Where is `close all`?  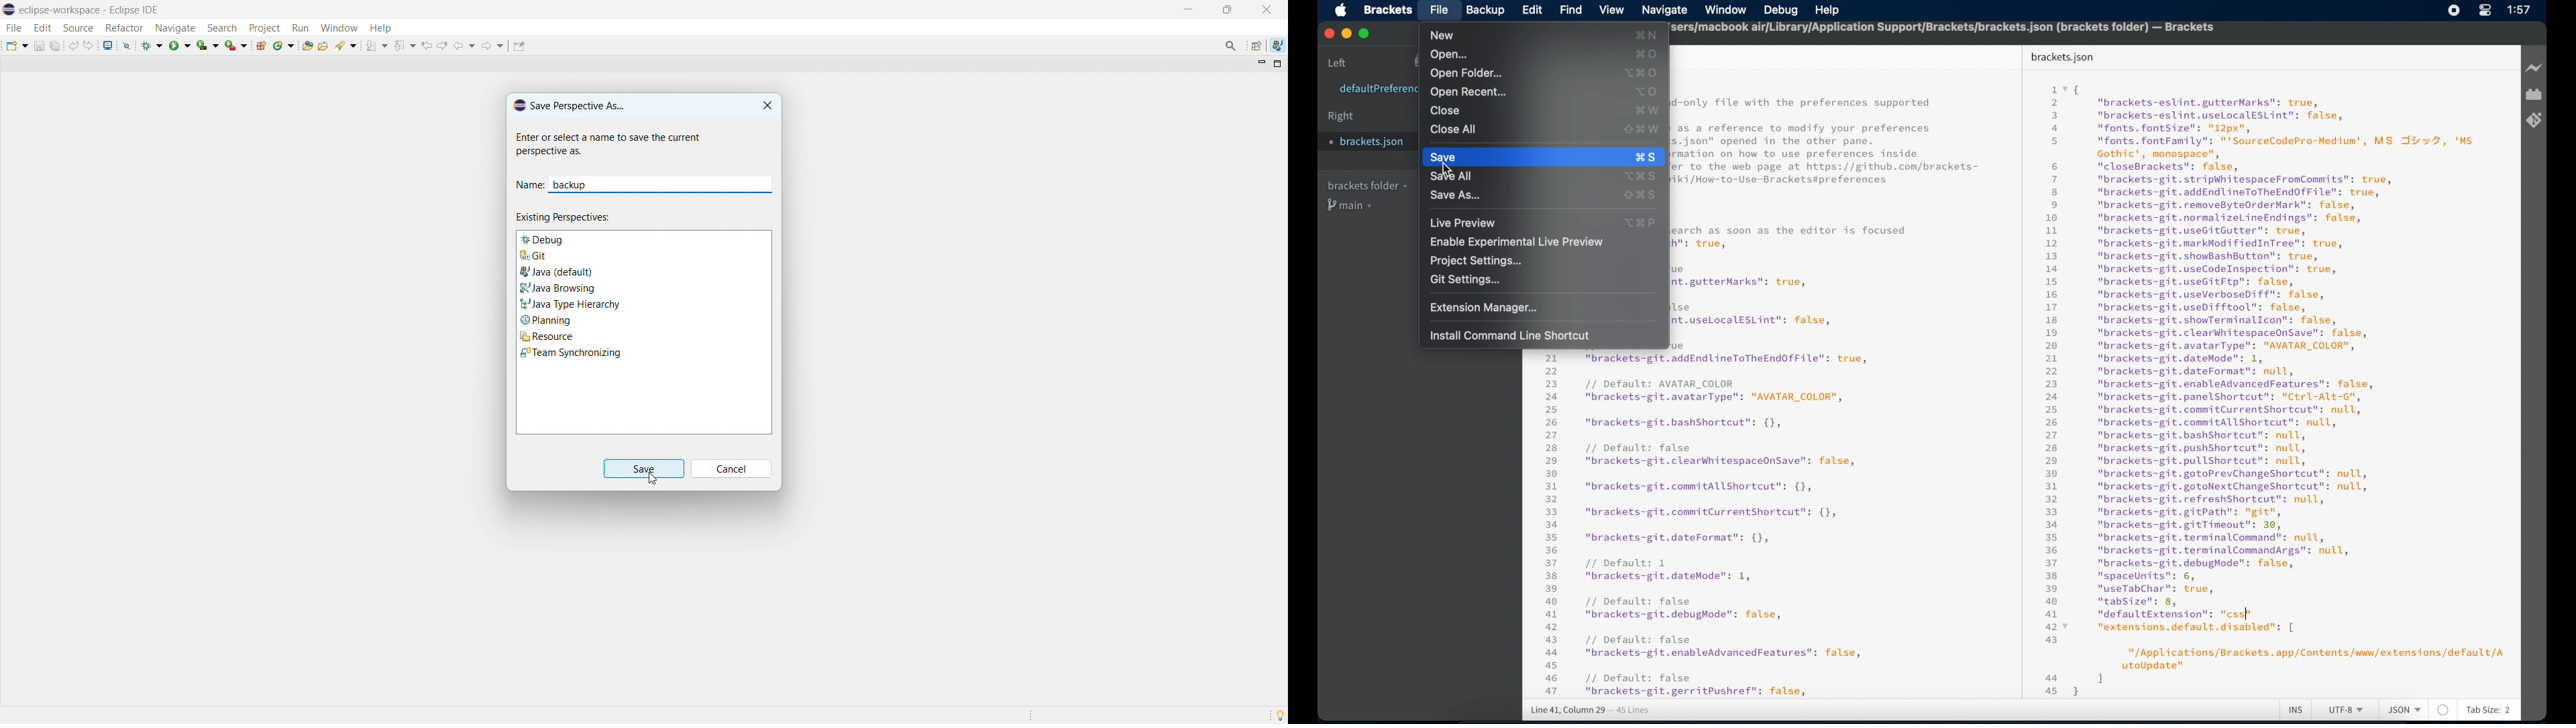 close all is located at coordinates (1454, 129).